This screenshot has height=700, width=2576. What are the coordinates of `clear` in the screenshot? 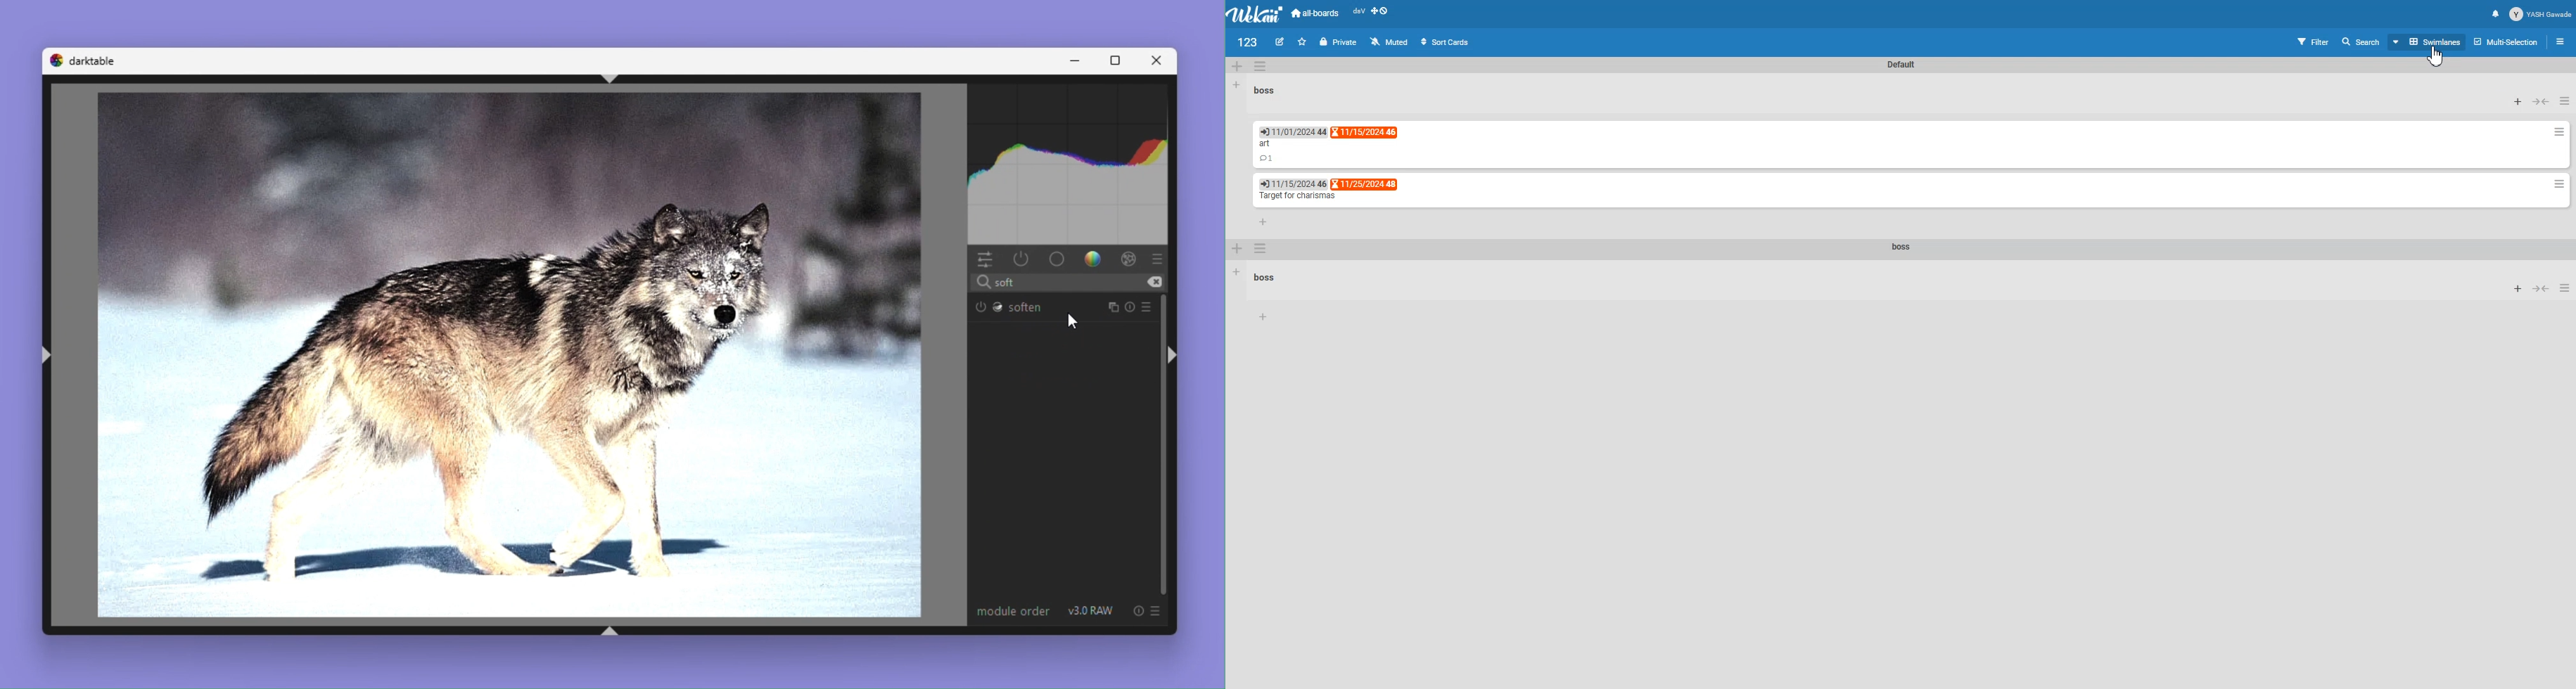 It's located at (1155, 282).